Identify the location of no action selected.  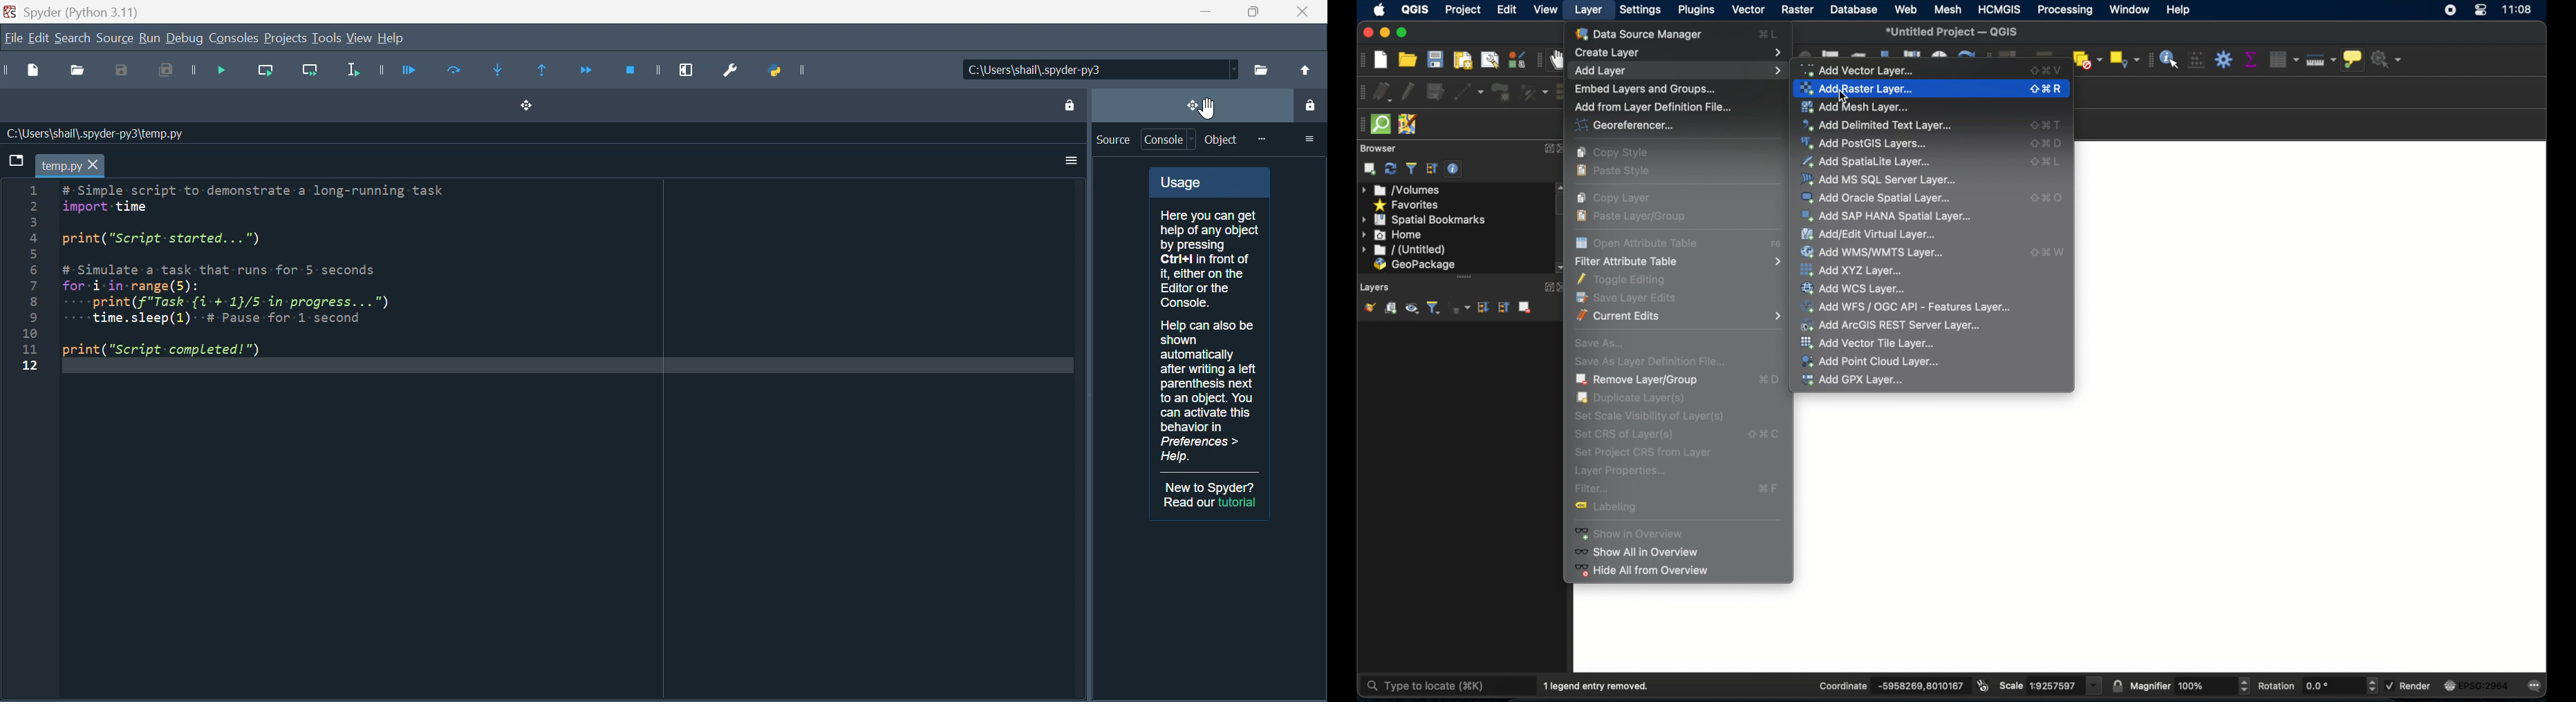
(2388, 59).